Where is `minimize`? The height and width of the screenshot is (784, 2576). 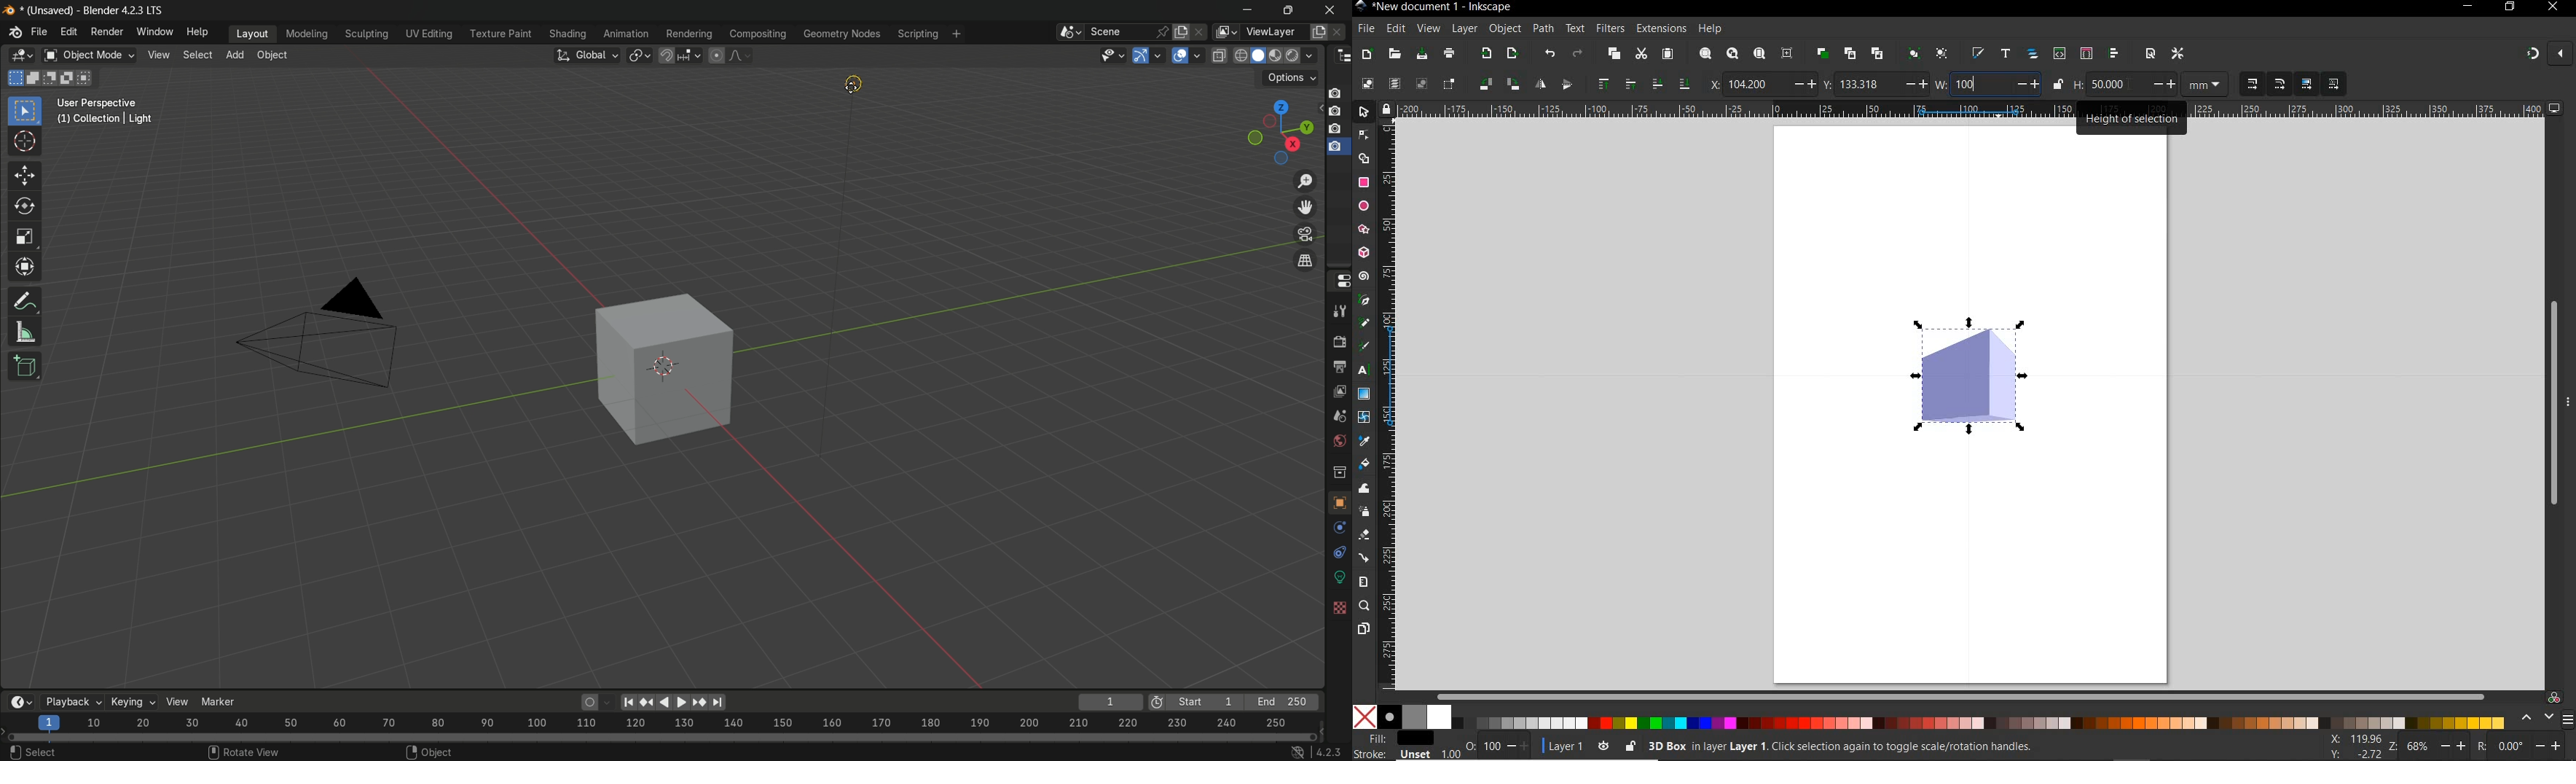 minimize is located at coordinates (2467, 7).